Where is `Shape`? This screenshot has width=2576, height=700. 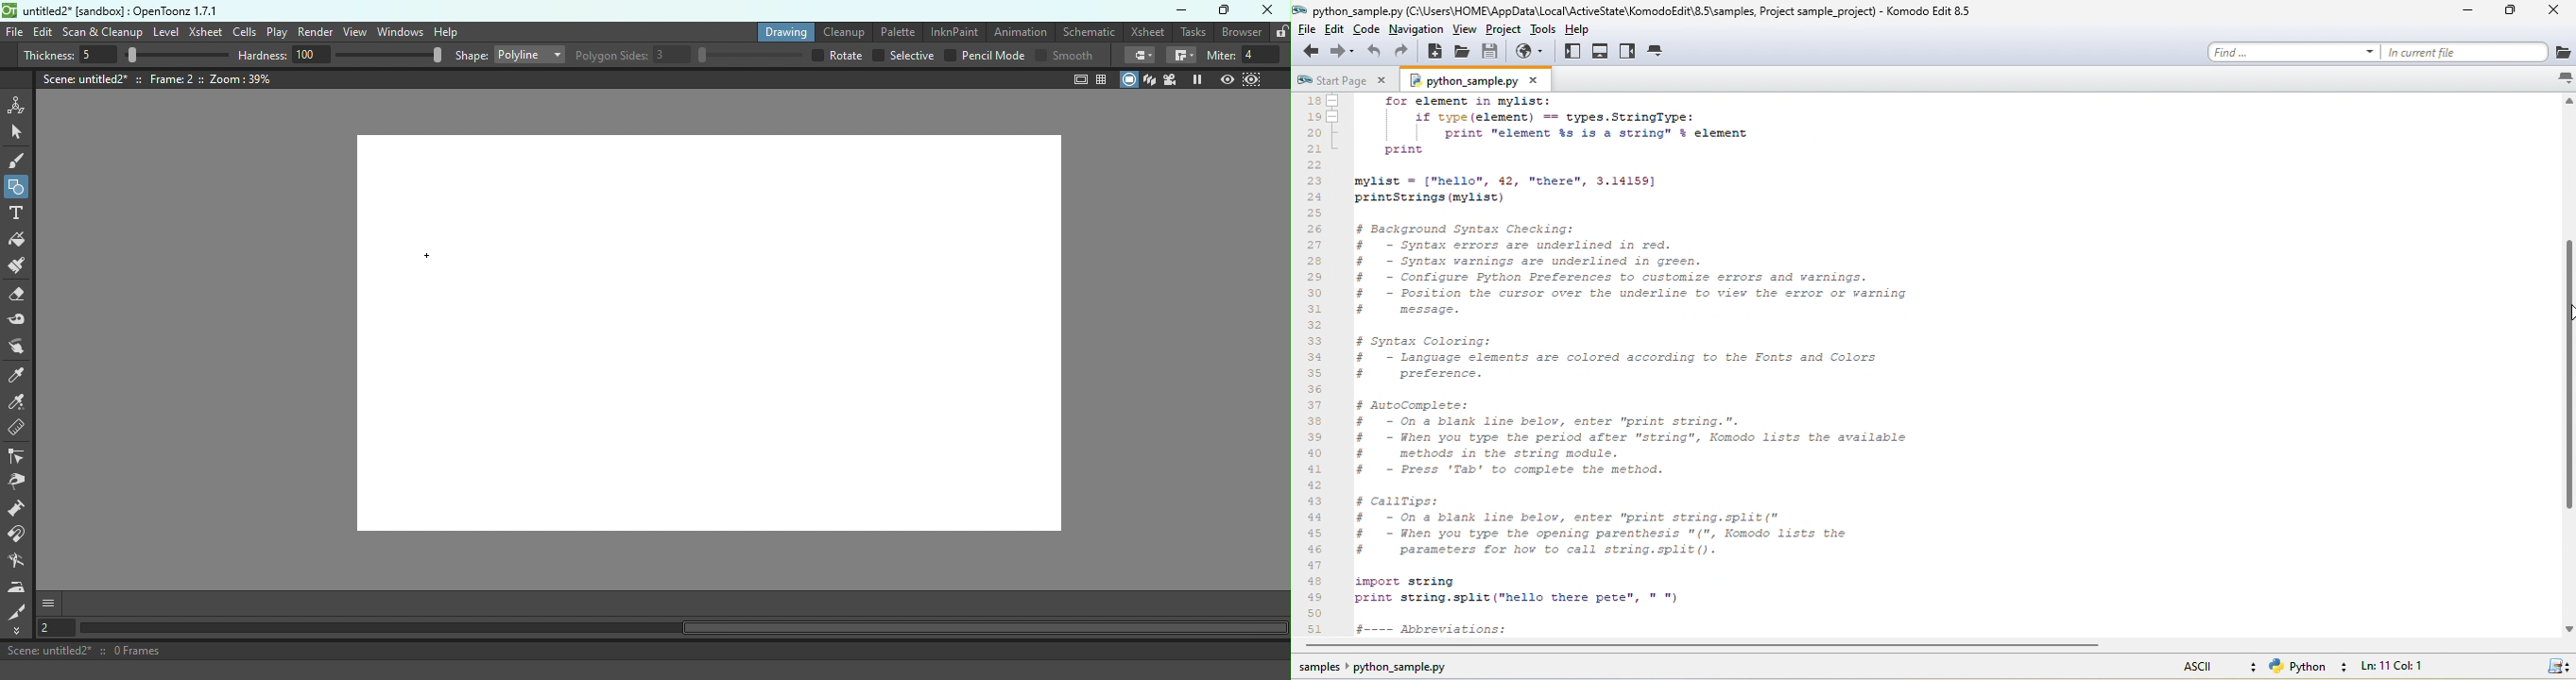
Shape is located at coordinates (508, 54).